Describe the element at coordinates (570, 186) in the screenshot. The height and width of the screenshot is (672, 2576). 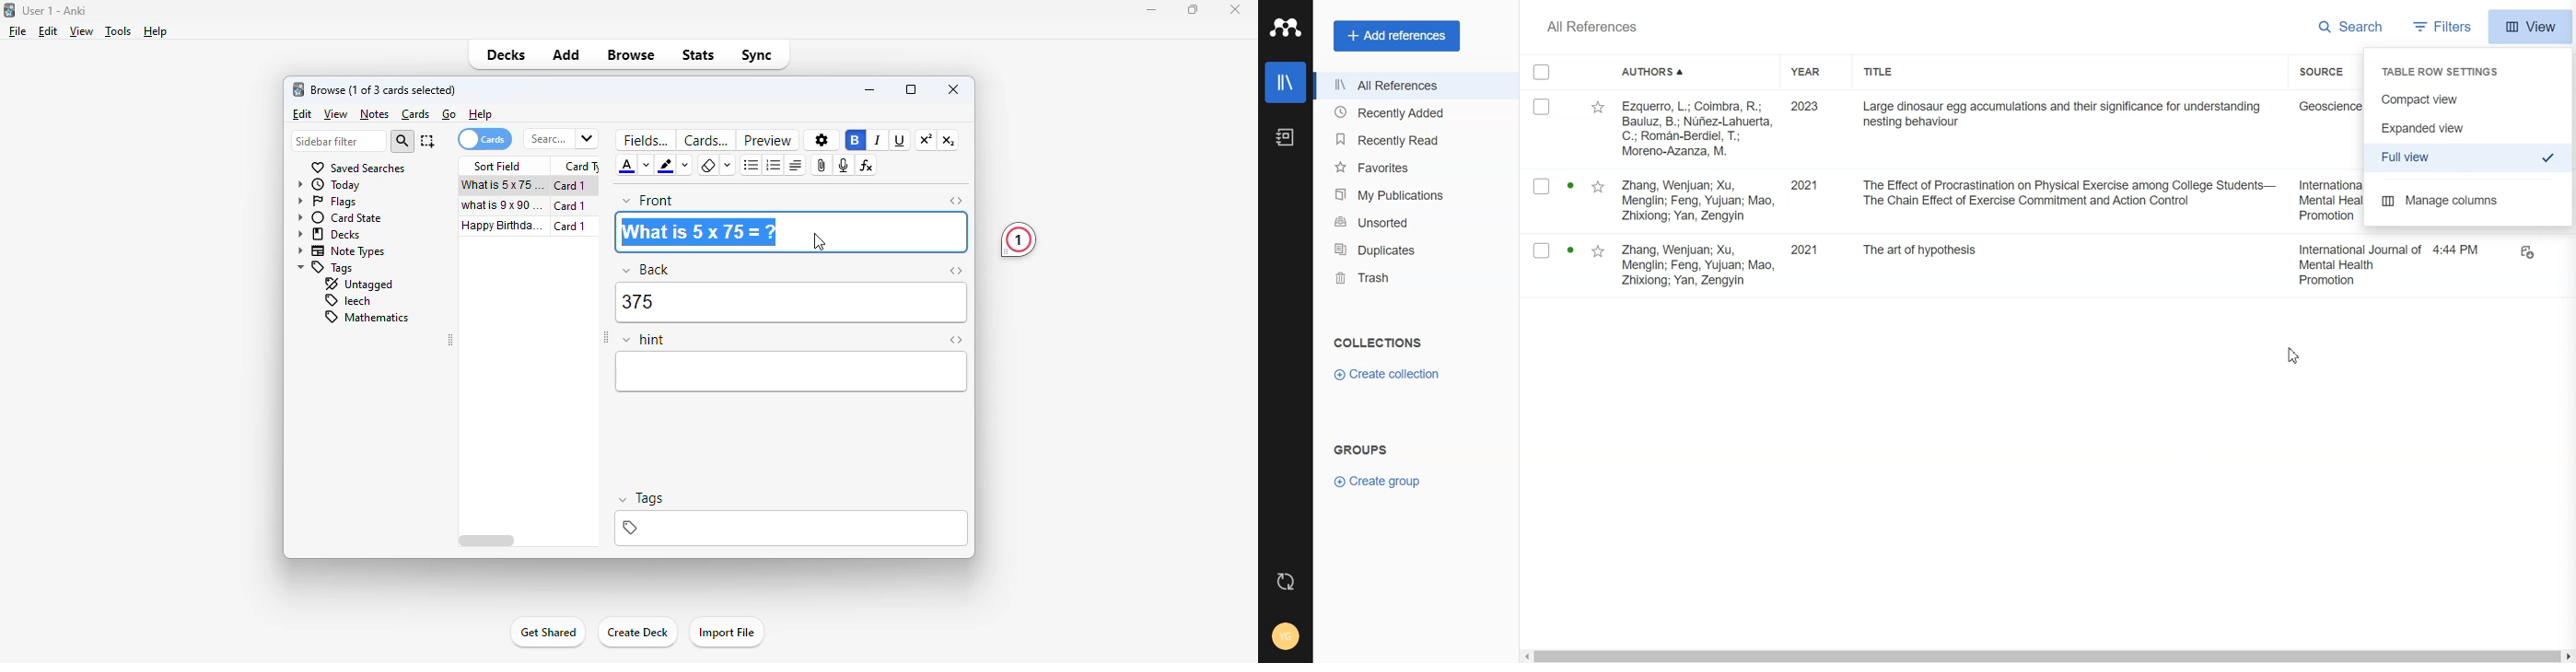
I see `card 1` at that location.